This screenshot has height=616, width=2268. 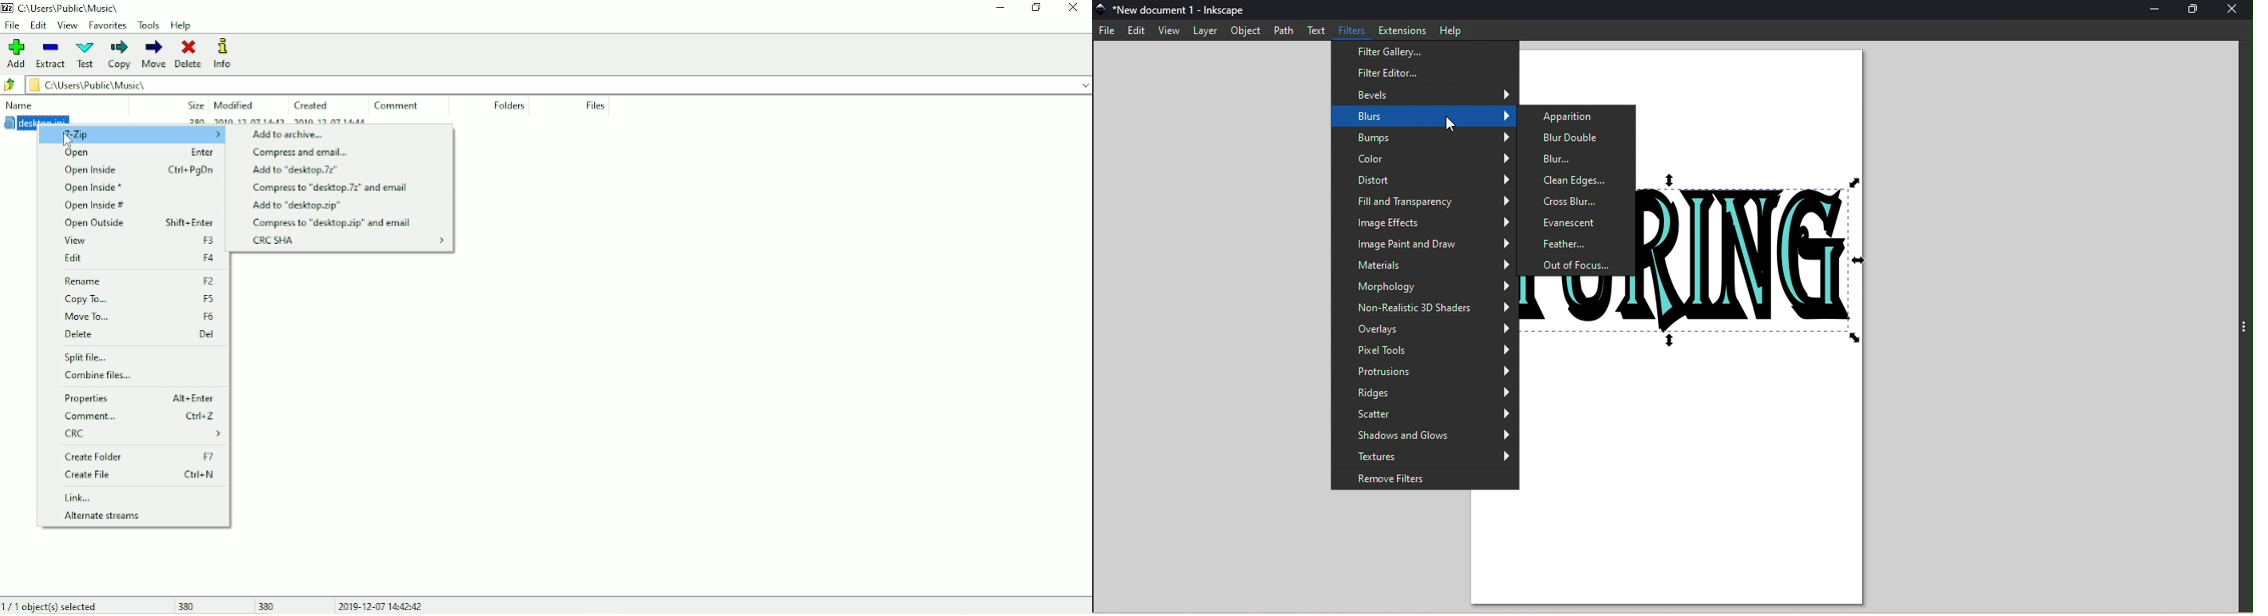 I want to click on Filters, so click(x=1353, y=31).